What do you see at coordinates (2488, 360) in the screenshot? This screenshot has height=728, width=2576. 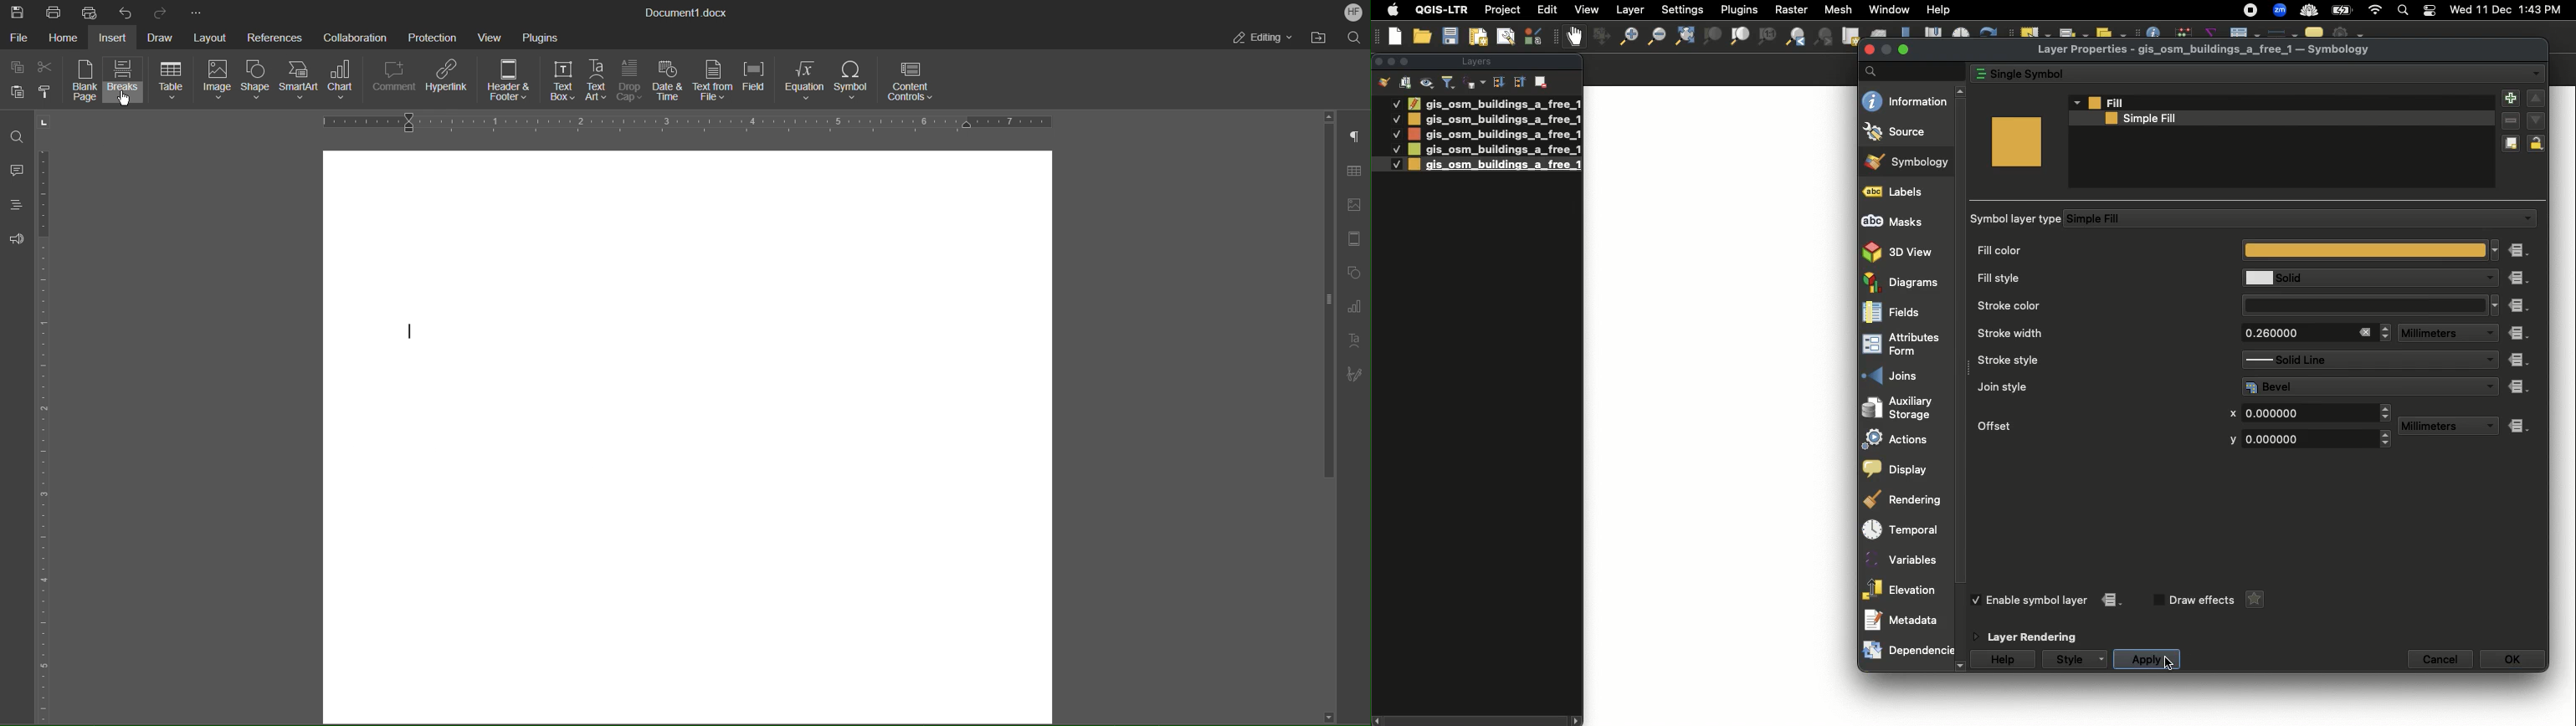 I see `Drop down` at bounding box center [2488, 360].